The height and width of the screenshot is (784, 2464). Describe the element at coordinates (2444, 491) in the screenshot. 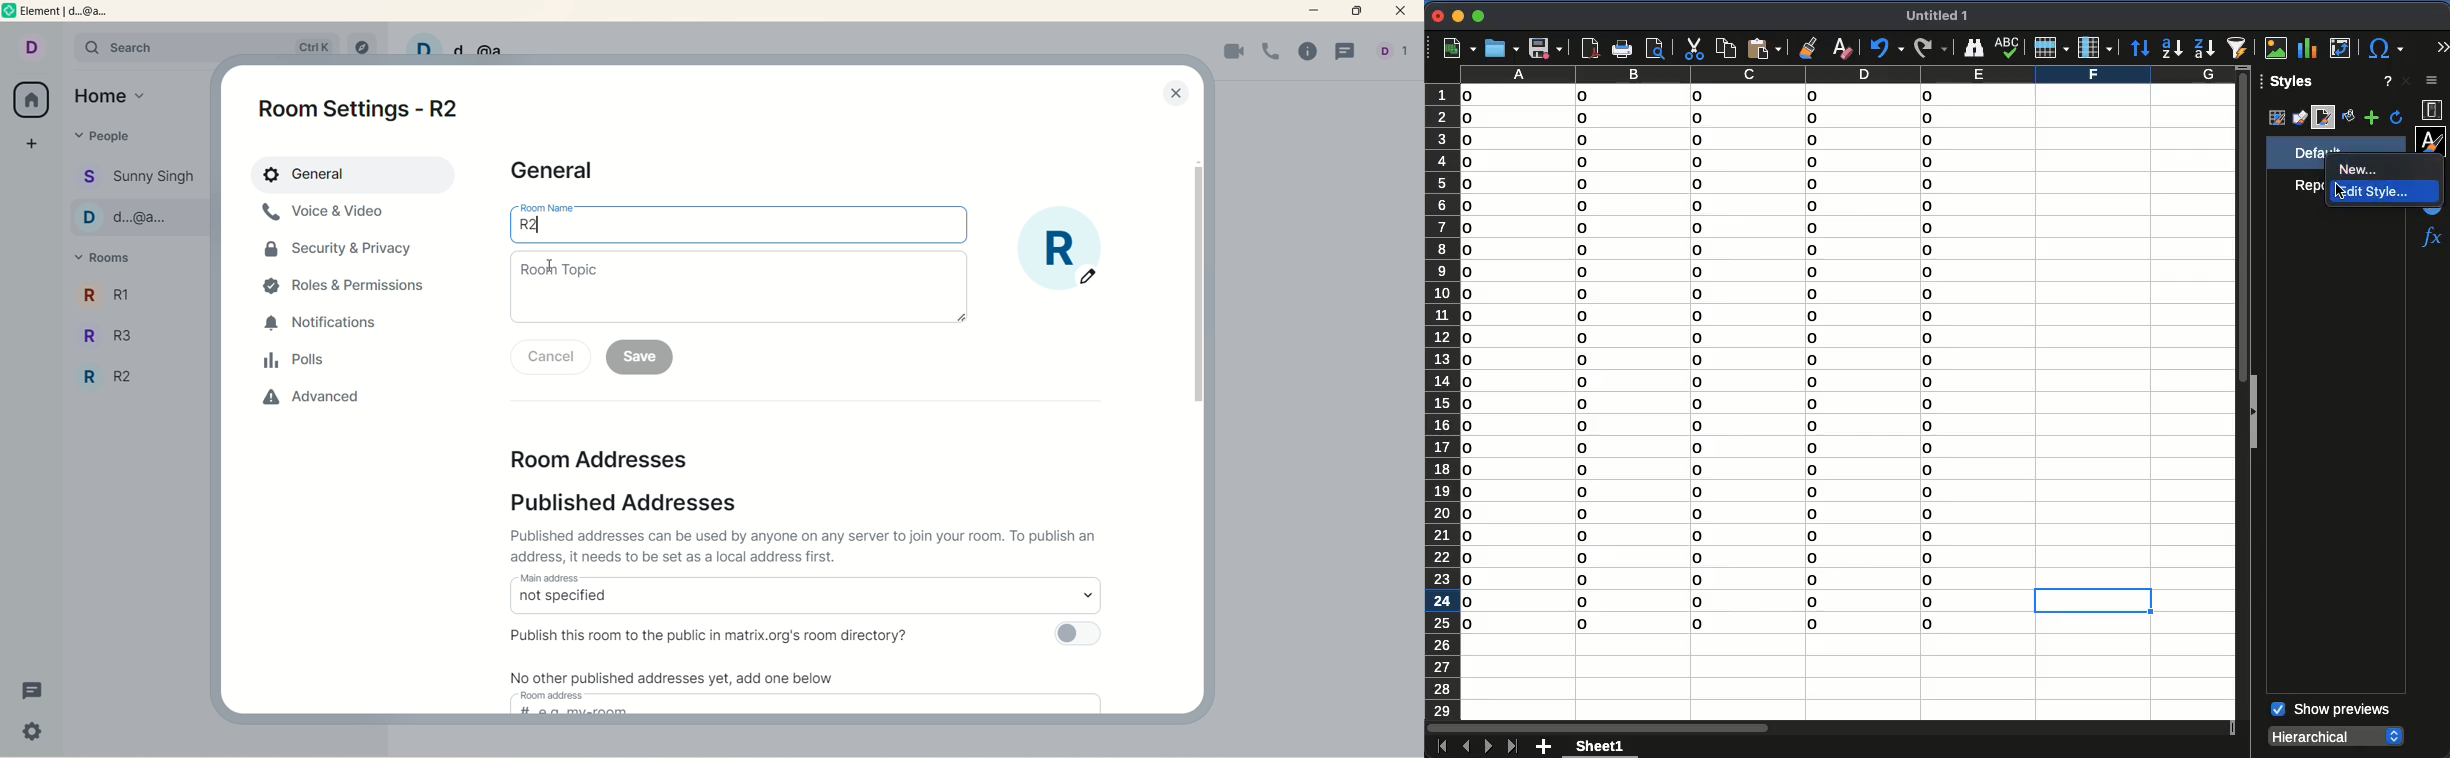

I see `scroll` at that location.